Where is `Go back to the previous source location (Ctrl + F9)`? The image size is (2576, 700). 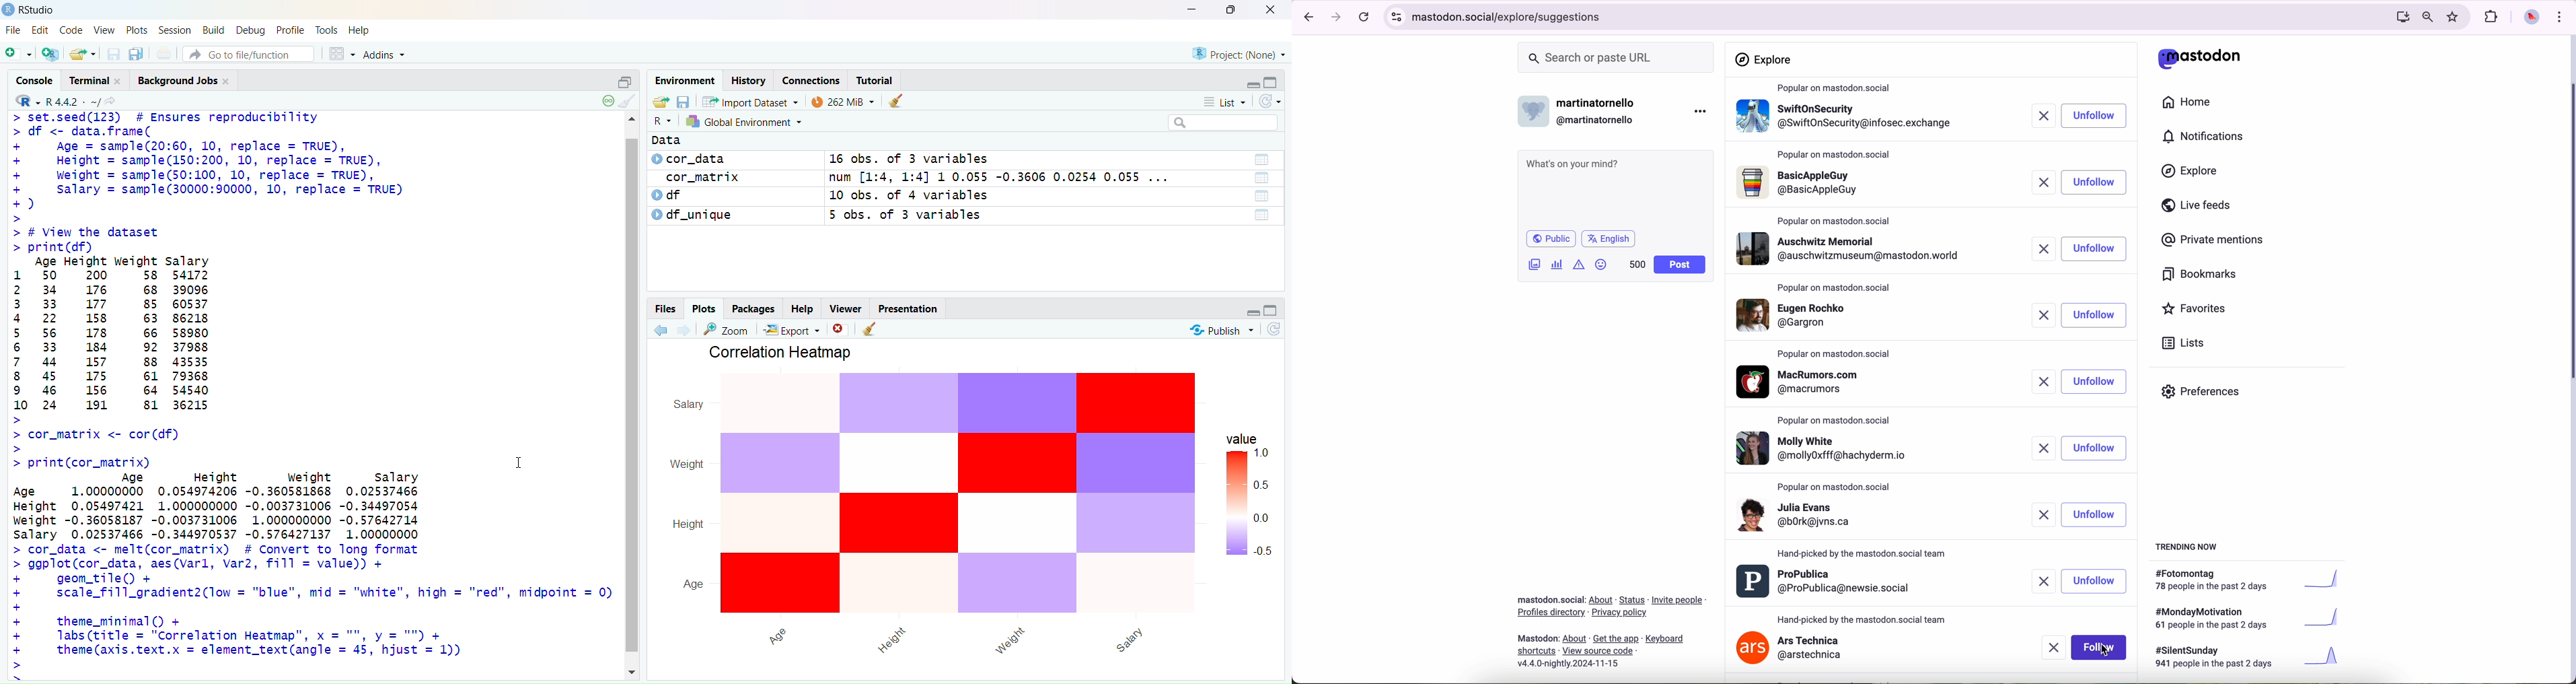
Go back to the previous source location (Ctrl + F9) is located at coordinates (662, 329).